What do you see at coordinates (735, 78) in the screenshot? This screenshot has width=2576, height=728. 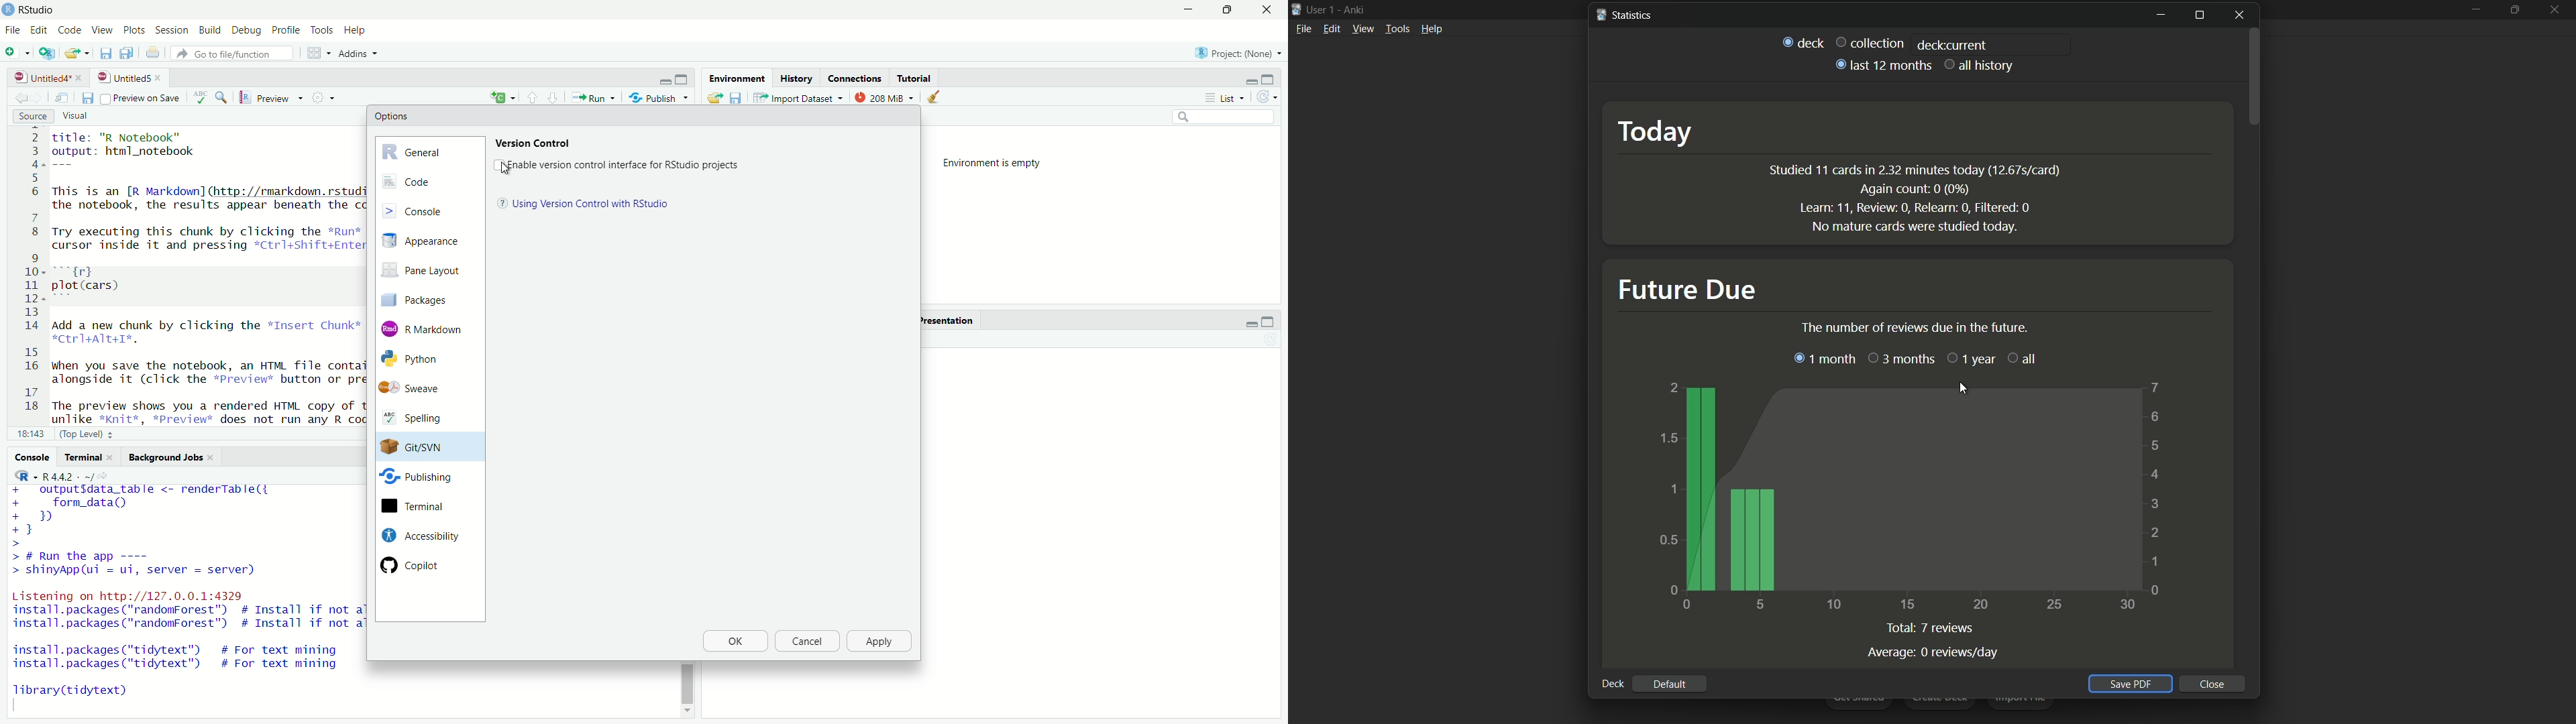 I see `Environment` at bounding box center [735, 78].